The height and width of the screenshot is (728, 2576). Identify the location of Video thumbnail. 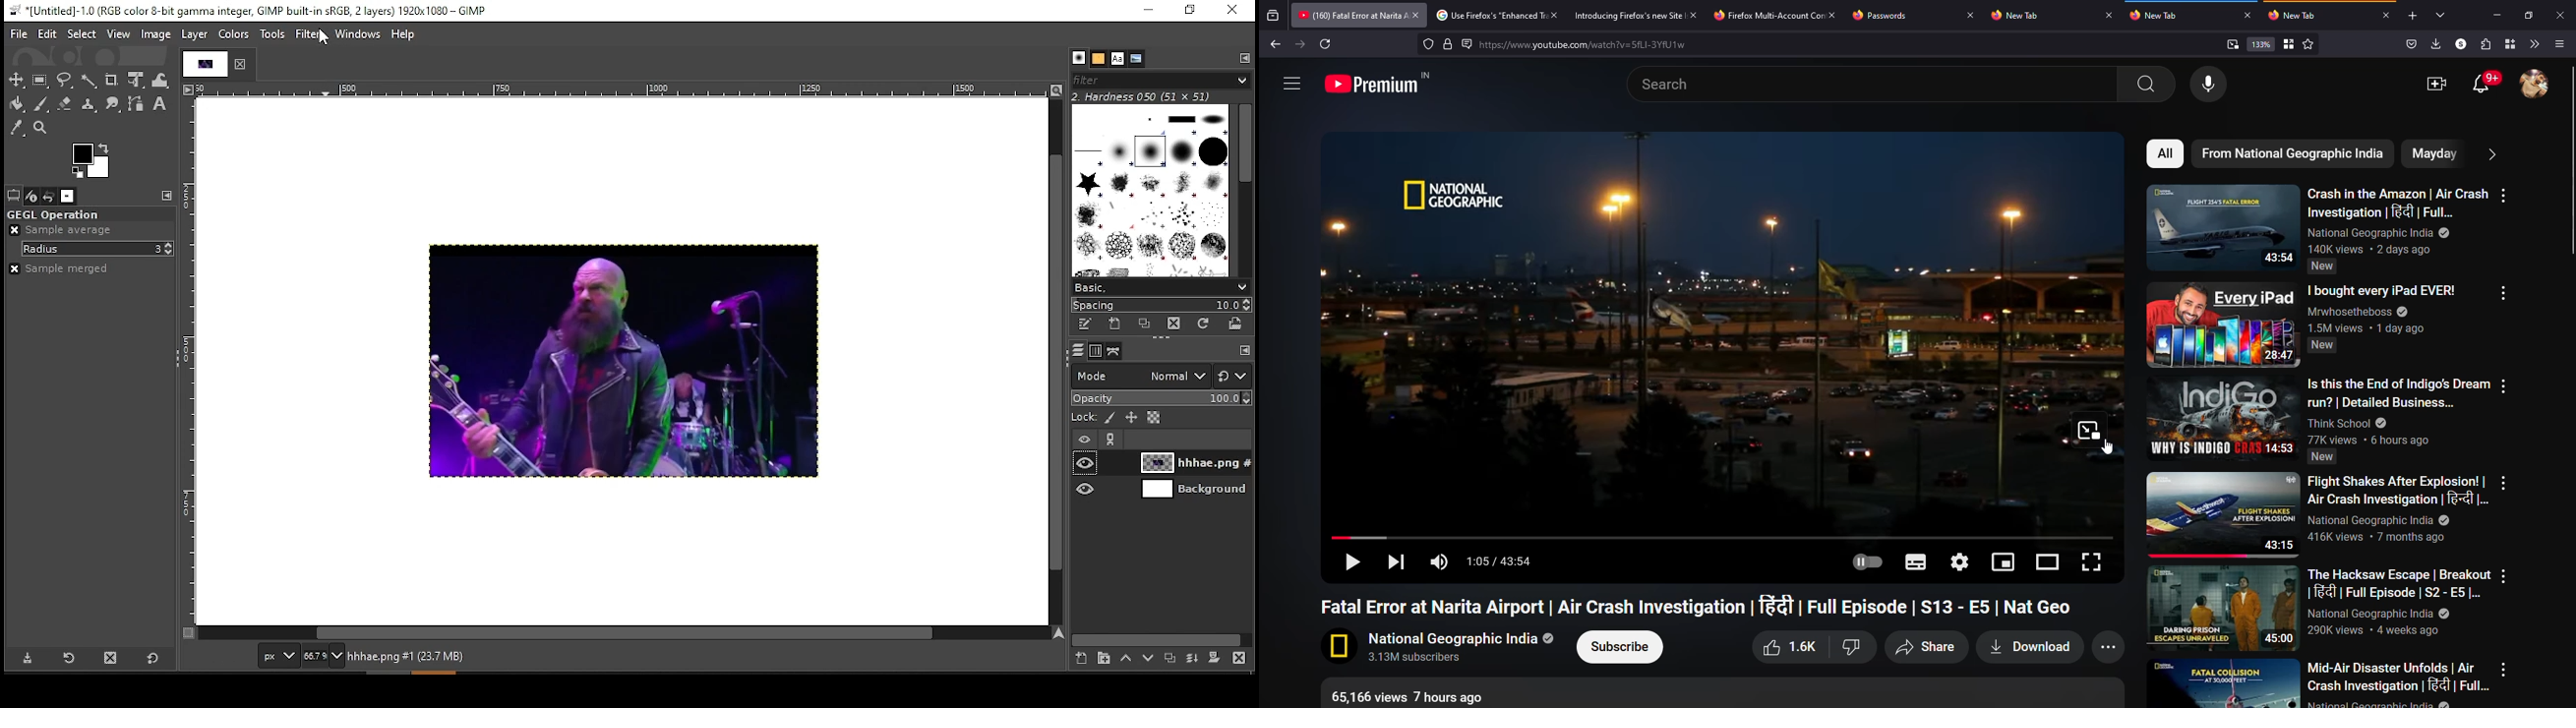
(2224, 418).